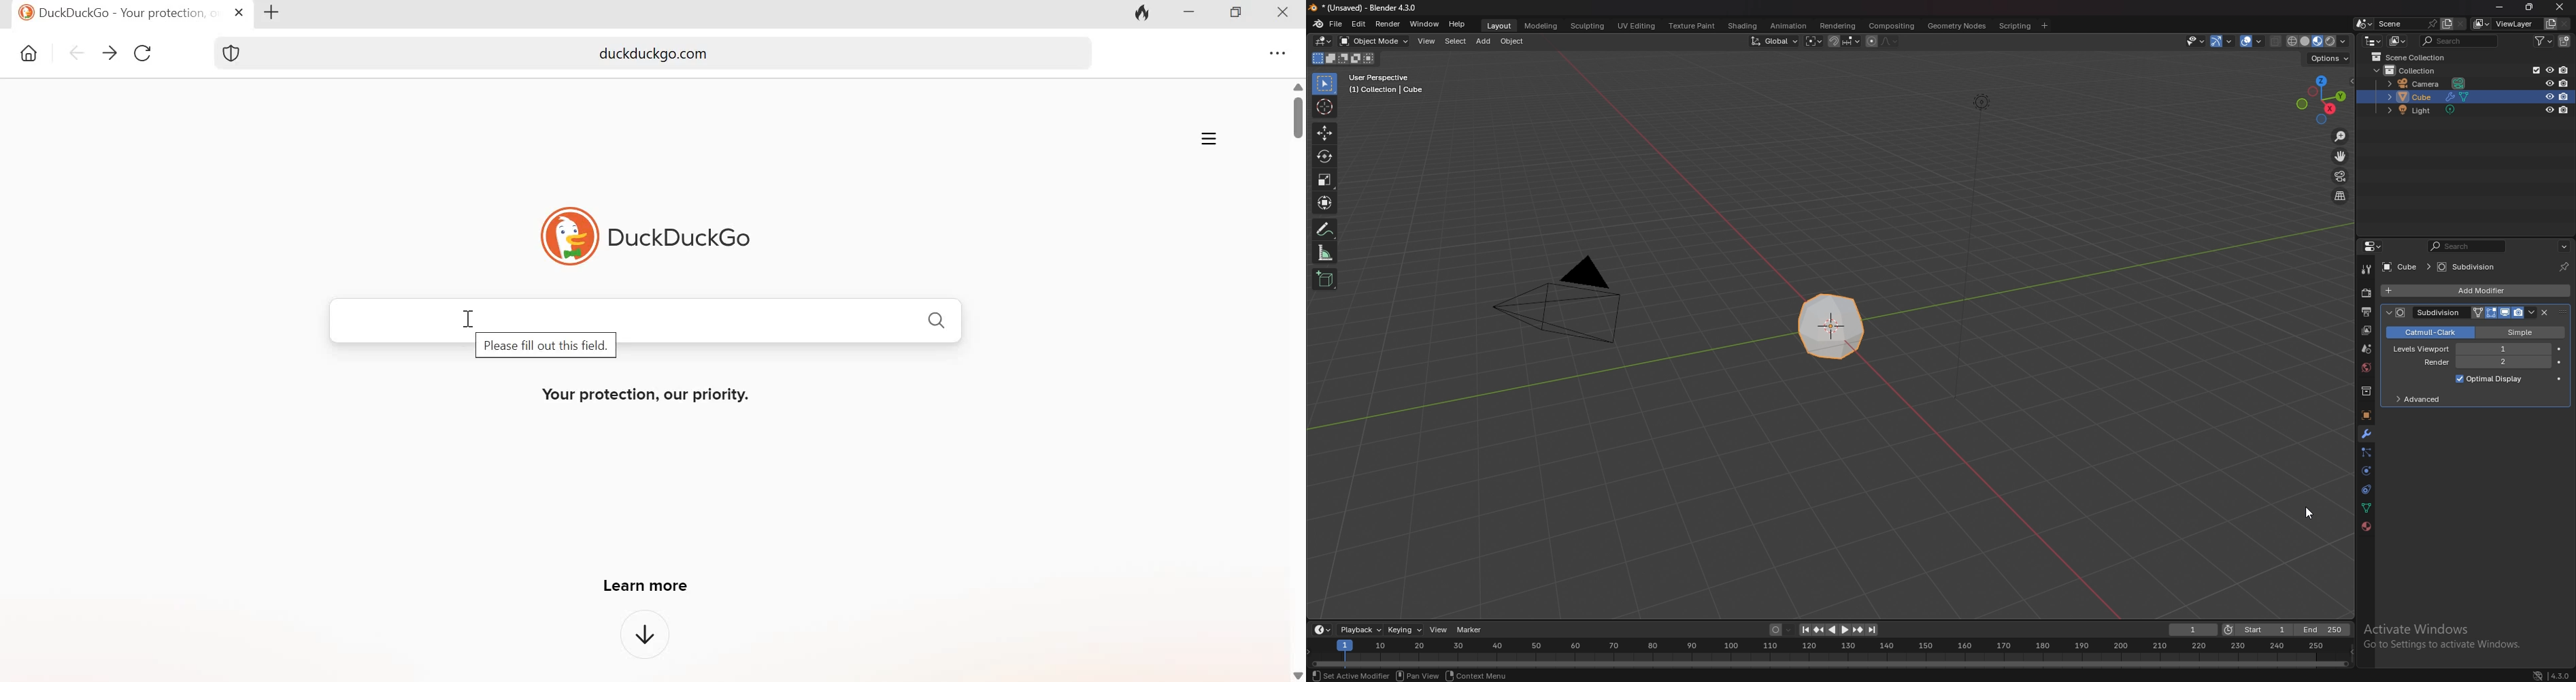  Describe the element at coordinates (2549, 83) in the screenshot. I see `hide in viewport` at that location.